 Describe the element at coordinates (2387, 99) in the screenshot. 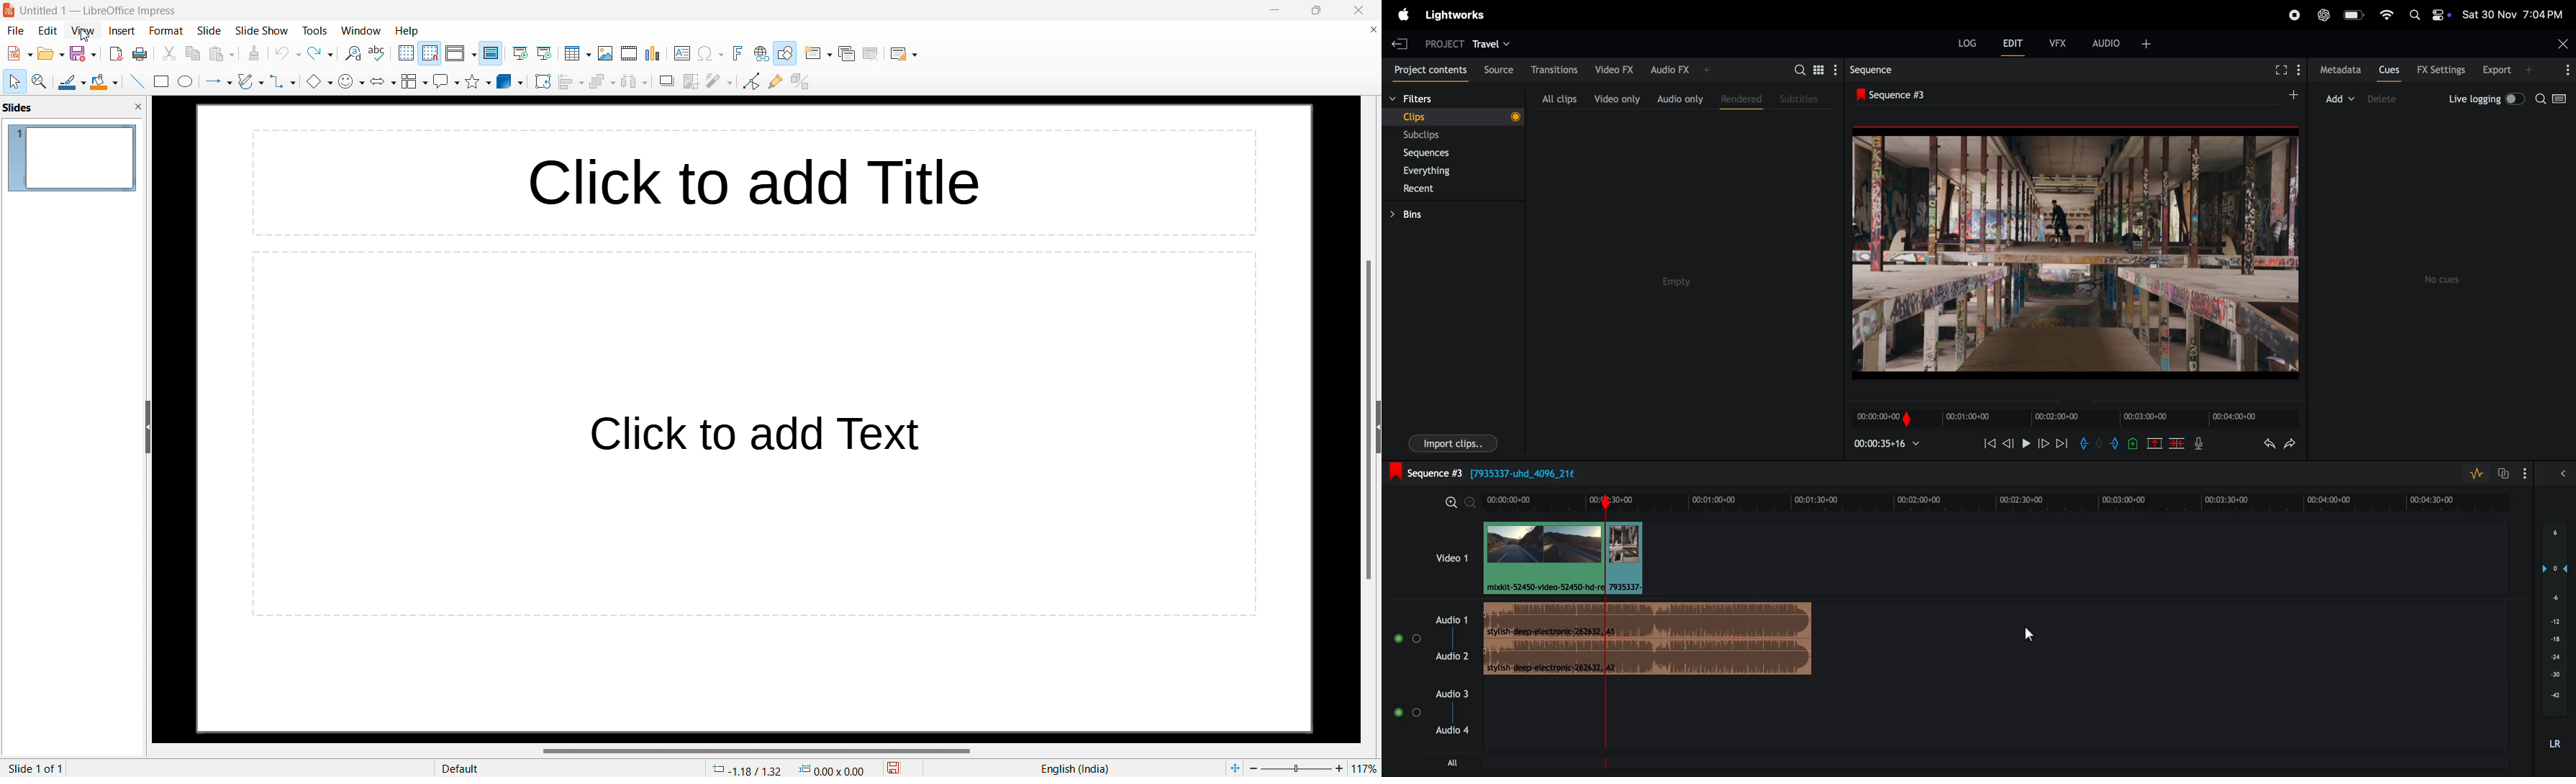

I see `delete` at that location.